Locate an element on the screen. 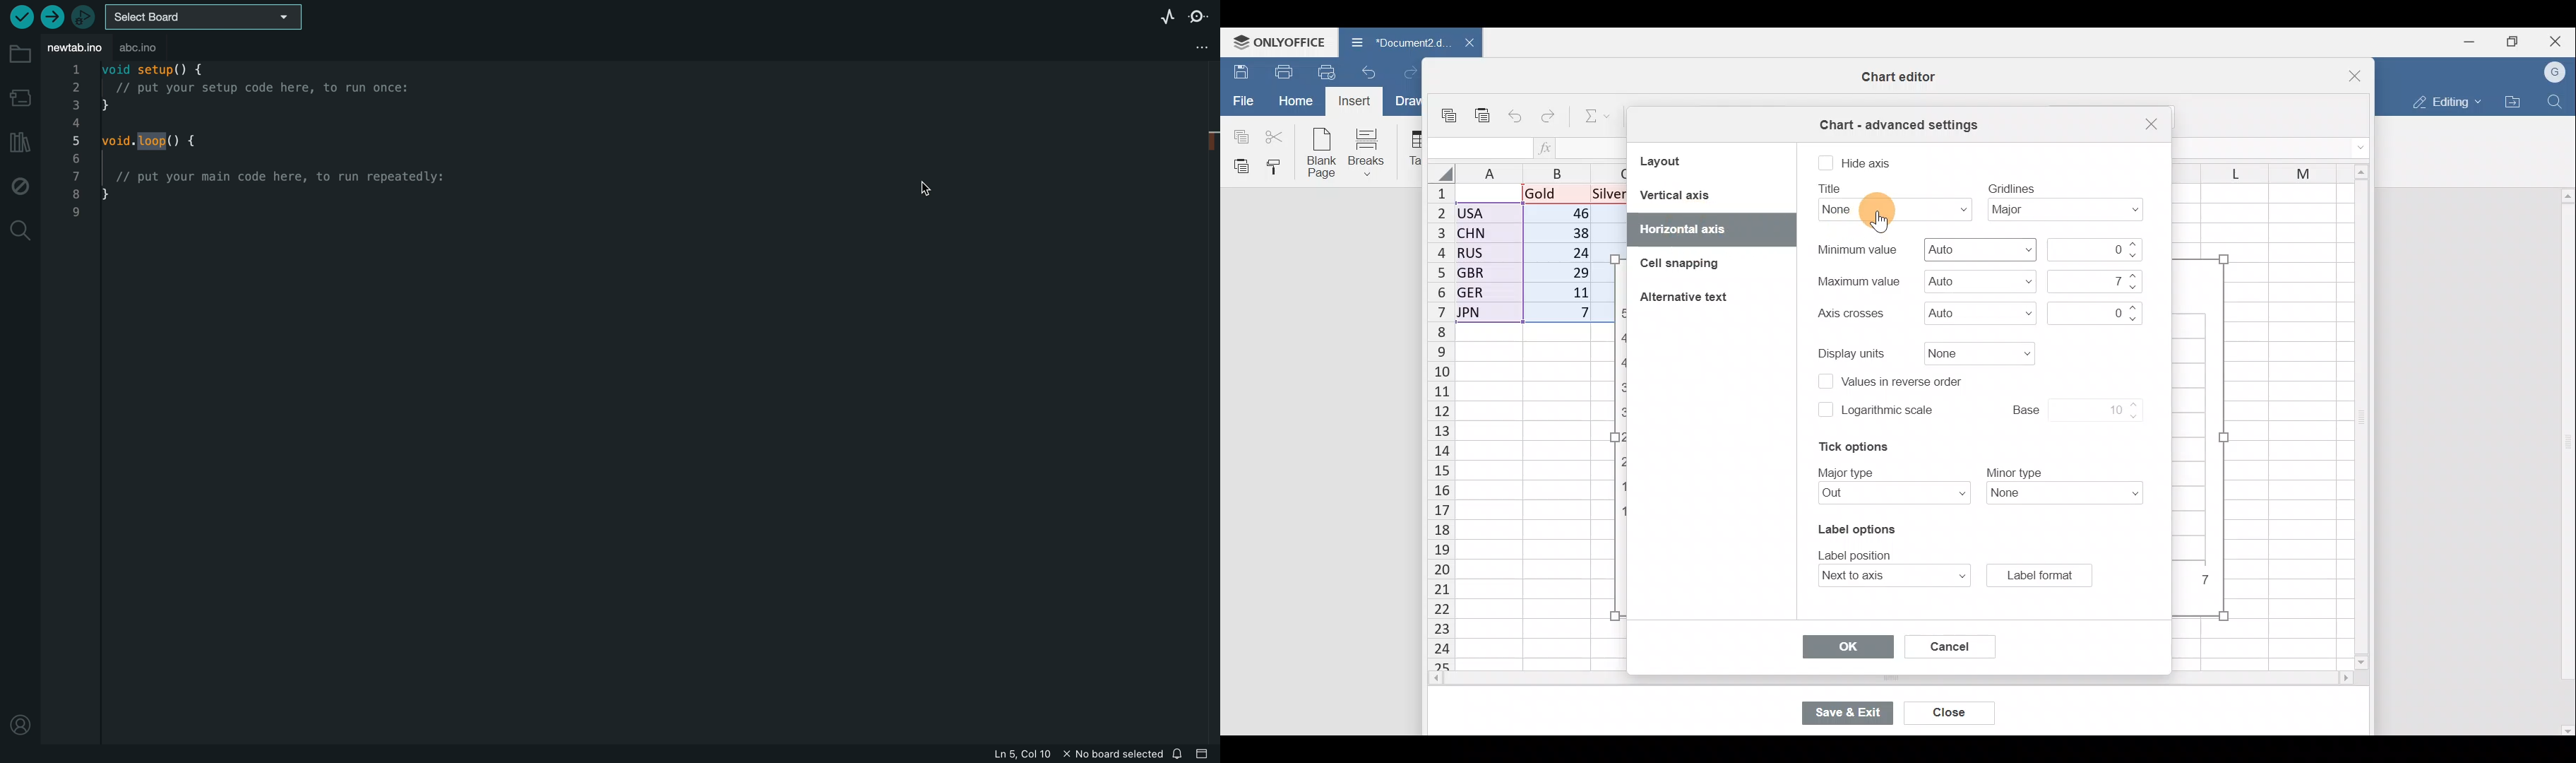 This screenshot has height=784, width=2576. Undo is located at coordinates (1371, 71).